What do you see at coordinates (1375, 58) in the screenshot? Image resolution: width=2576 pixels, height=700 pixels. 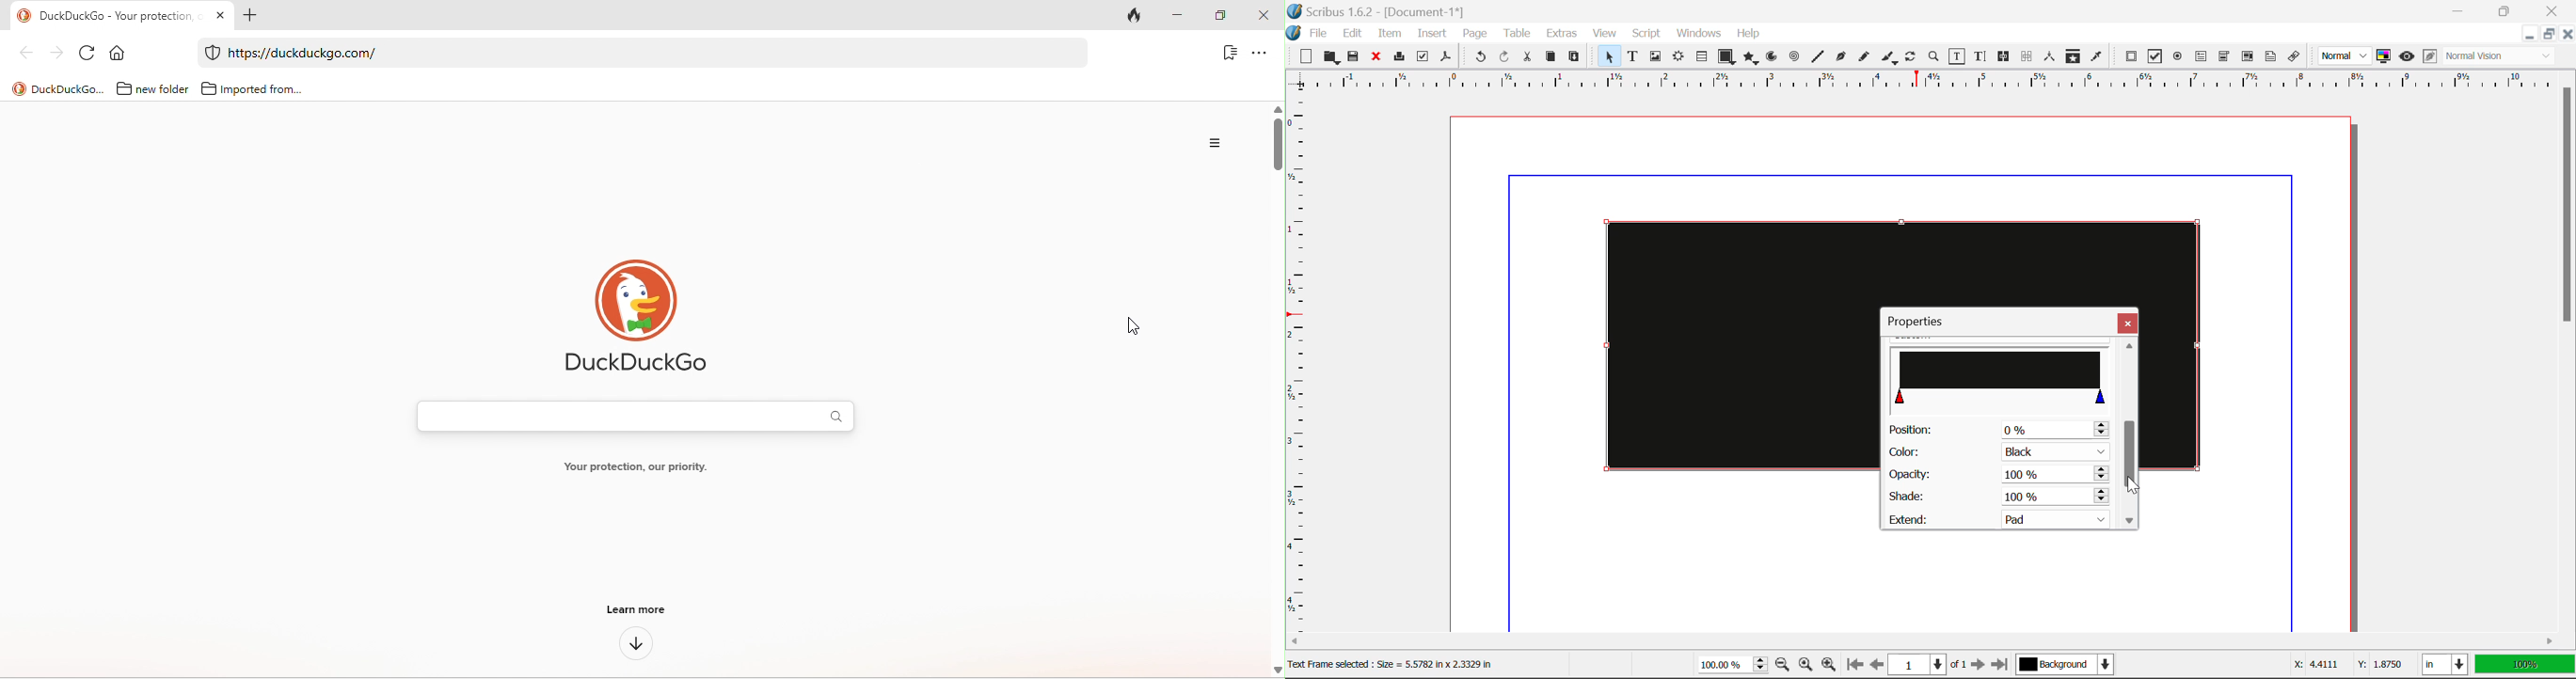 I see `Discard` at bounding box center [1375, 58].